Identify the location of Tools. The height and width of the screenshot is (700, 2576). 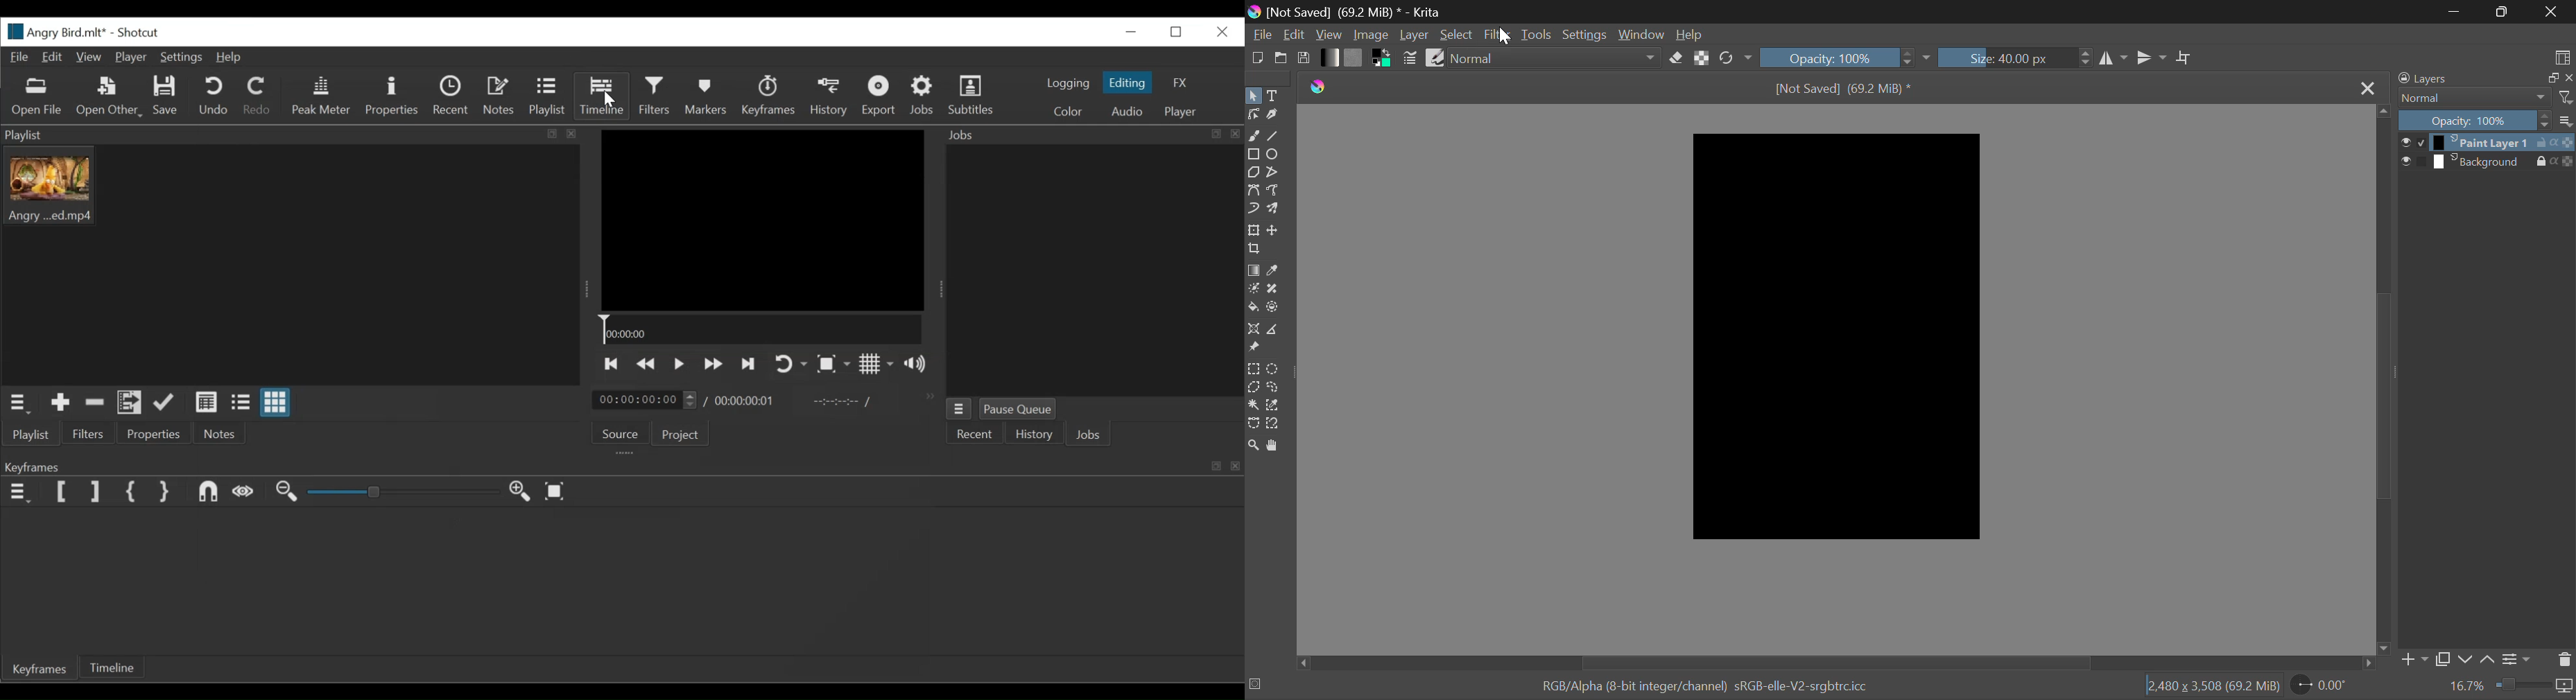
(1537, 33).